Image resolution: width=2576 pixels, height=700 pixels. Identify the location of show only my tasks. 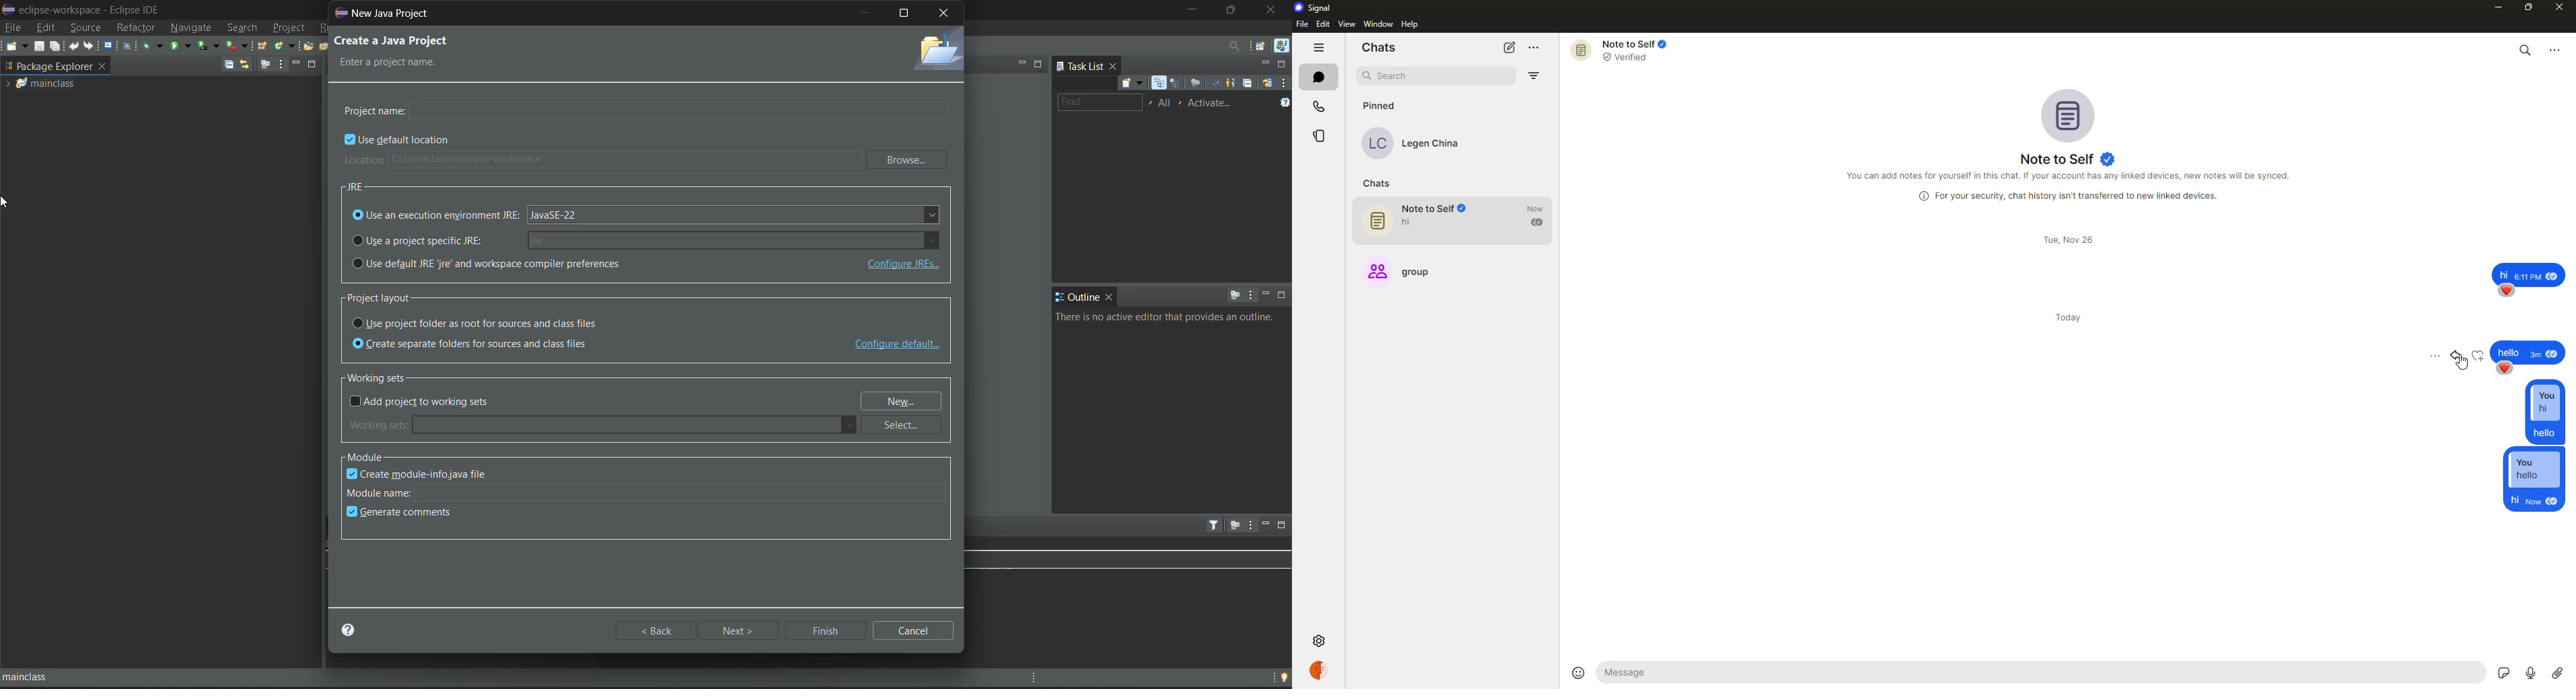
(1233, 83).